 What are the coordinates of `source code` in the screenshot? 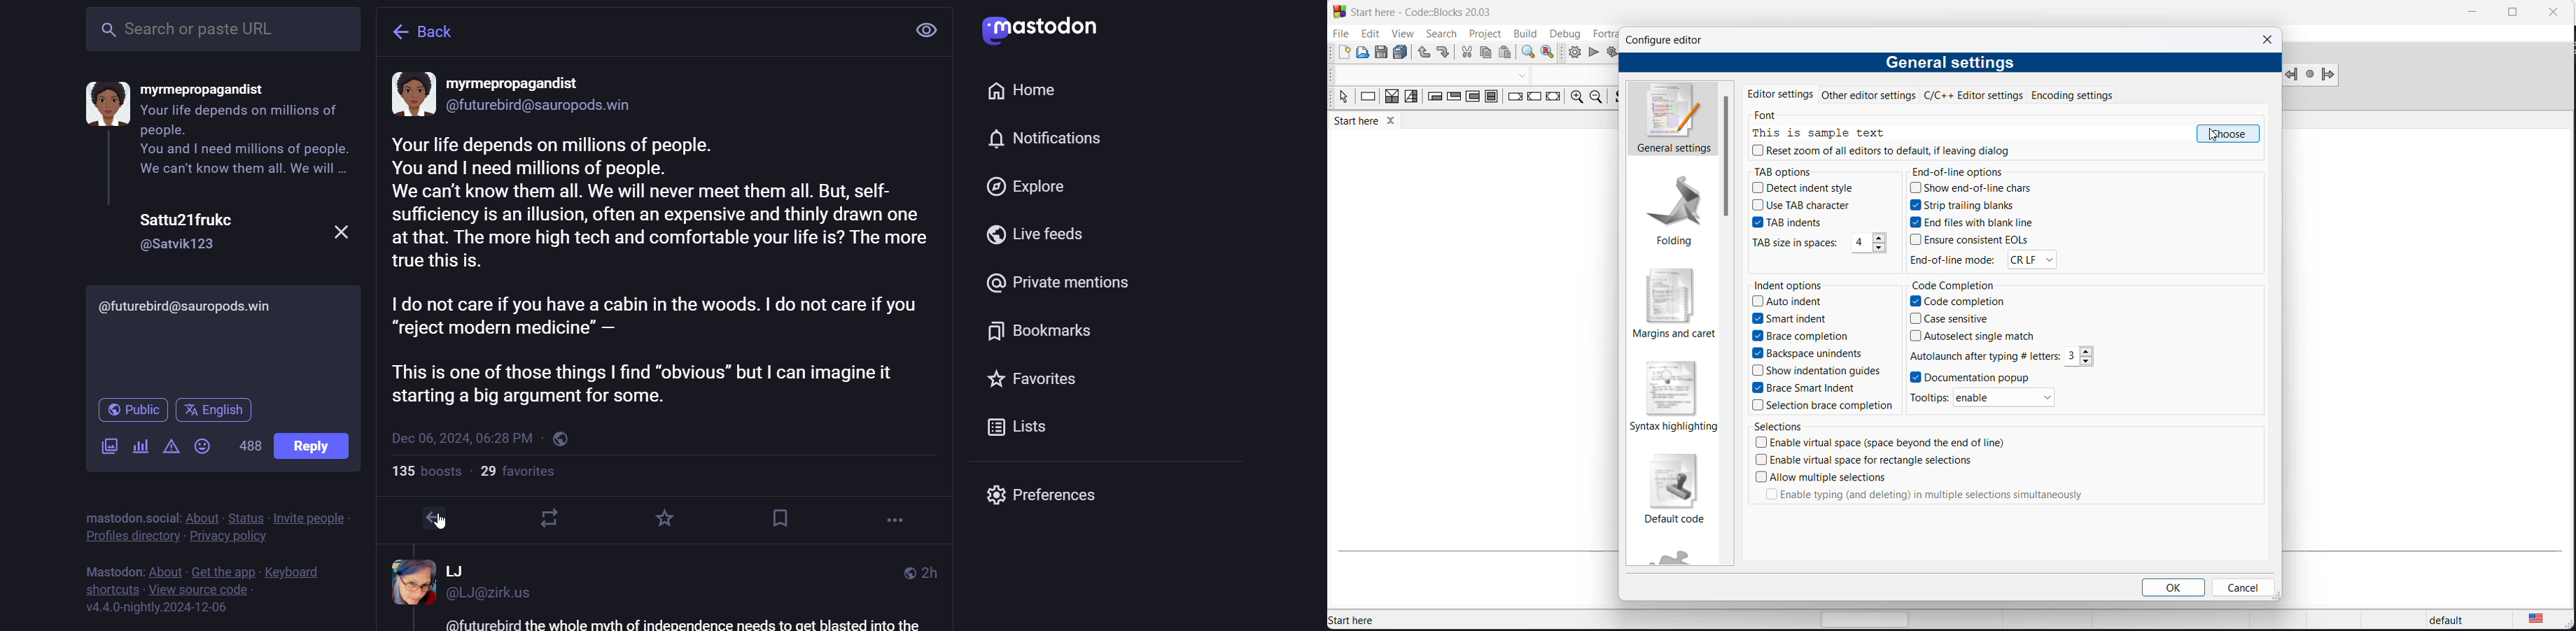 It's located at (203, 590).